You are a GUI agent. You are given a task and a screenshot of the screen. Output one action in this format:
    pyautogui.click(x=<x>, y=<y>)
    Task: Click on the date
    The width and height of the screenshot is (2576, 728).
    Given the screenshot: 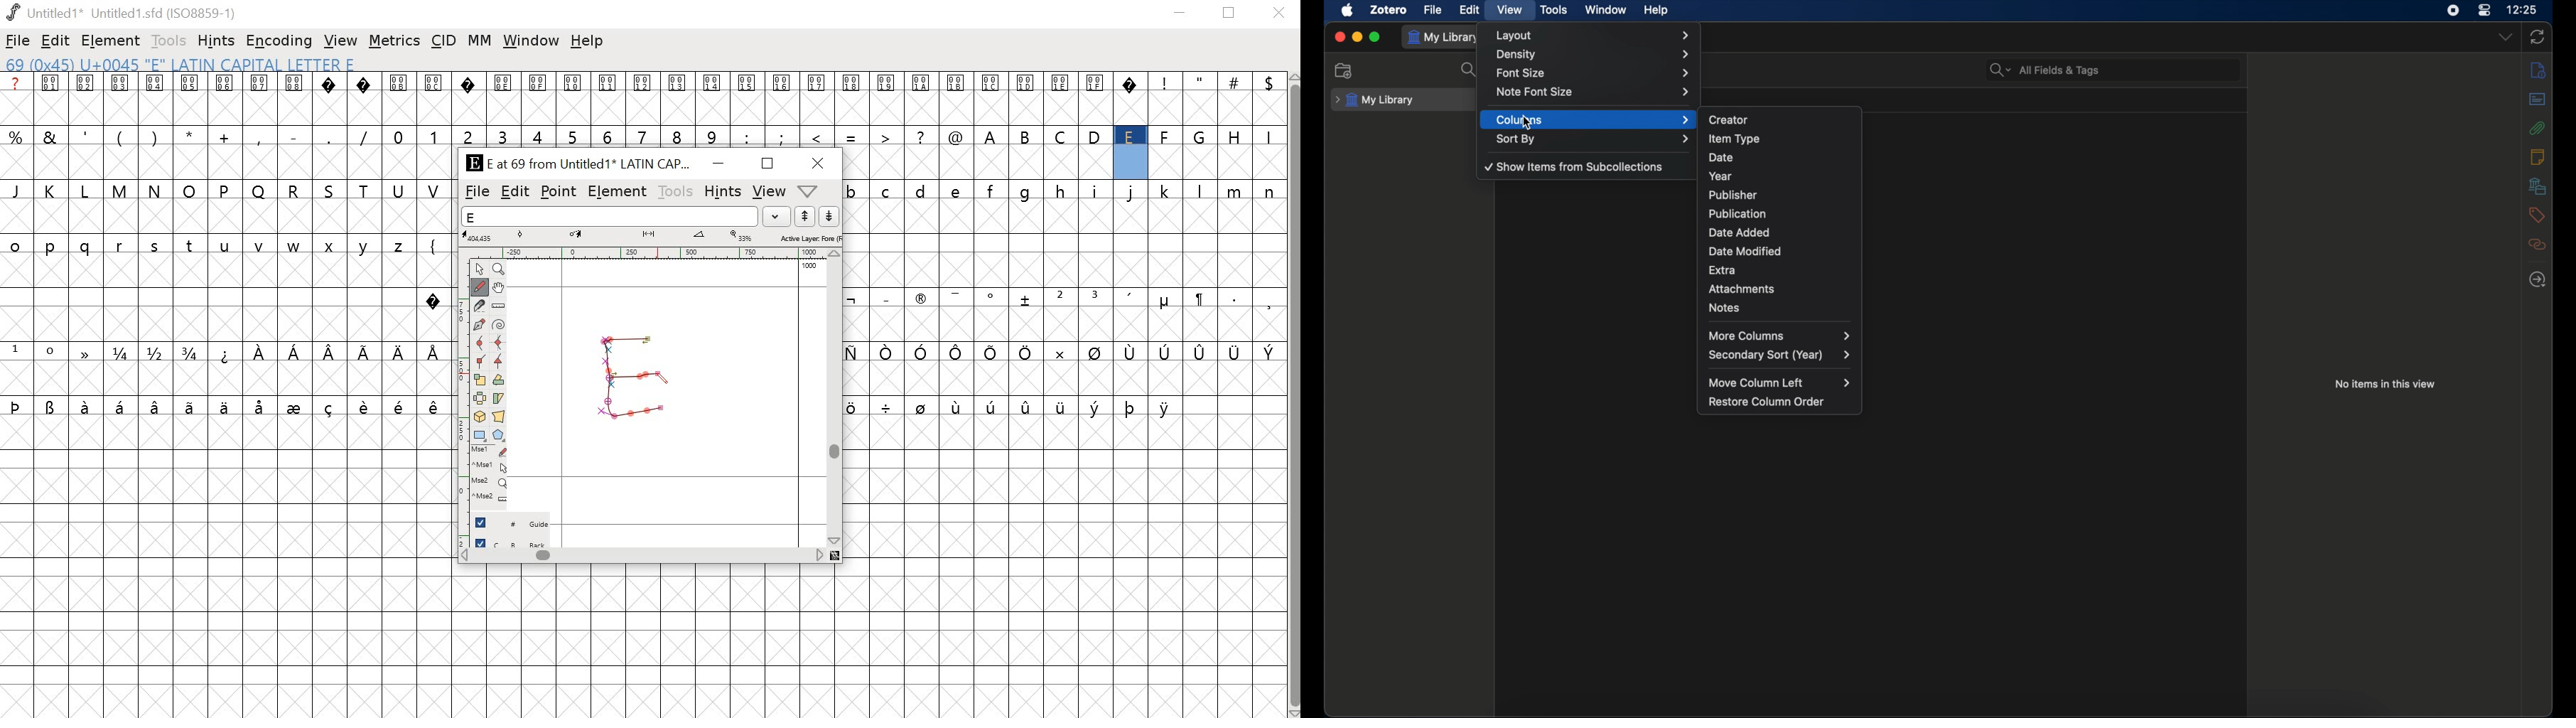 What is the action you would take?
    pyautogui.click(x=1720, y=158)
    